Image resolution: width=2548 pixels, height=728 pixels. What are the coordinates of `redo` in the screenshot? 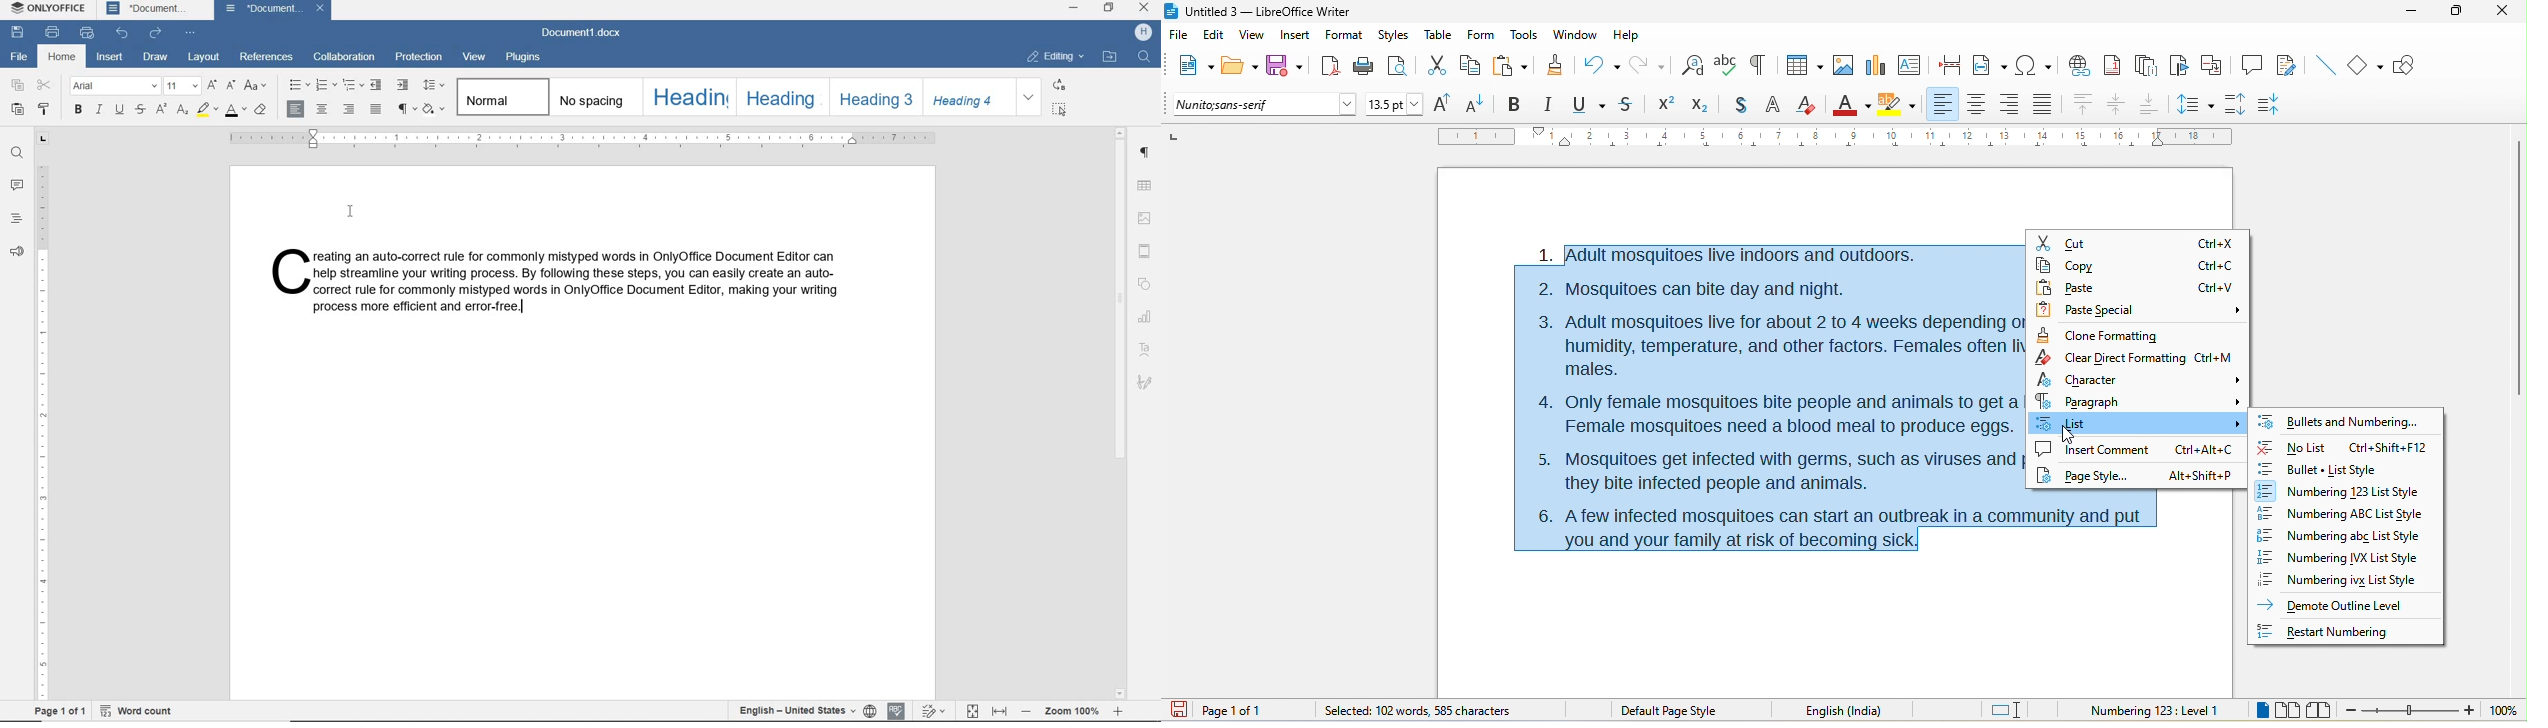 It's located at (1650, 64).